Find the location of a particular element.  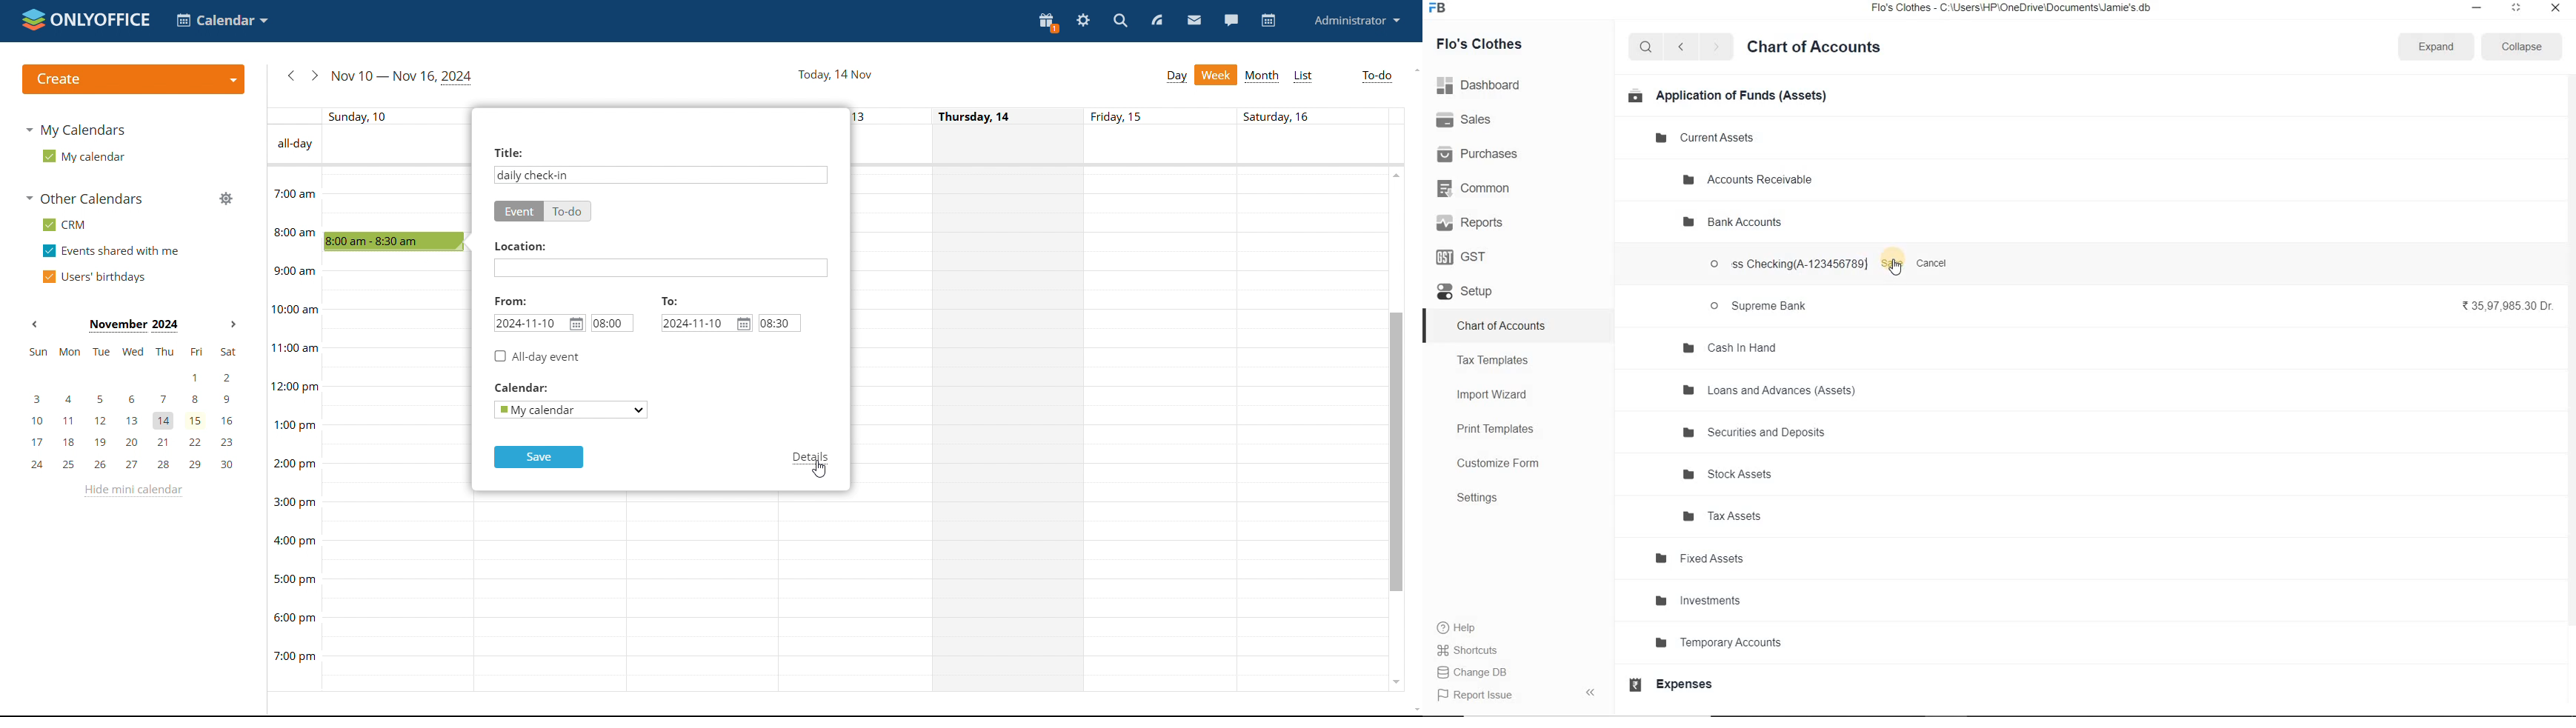

cursor is located at coordinates (1895, 269).